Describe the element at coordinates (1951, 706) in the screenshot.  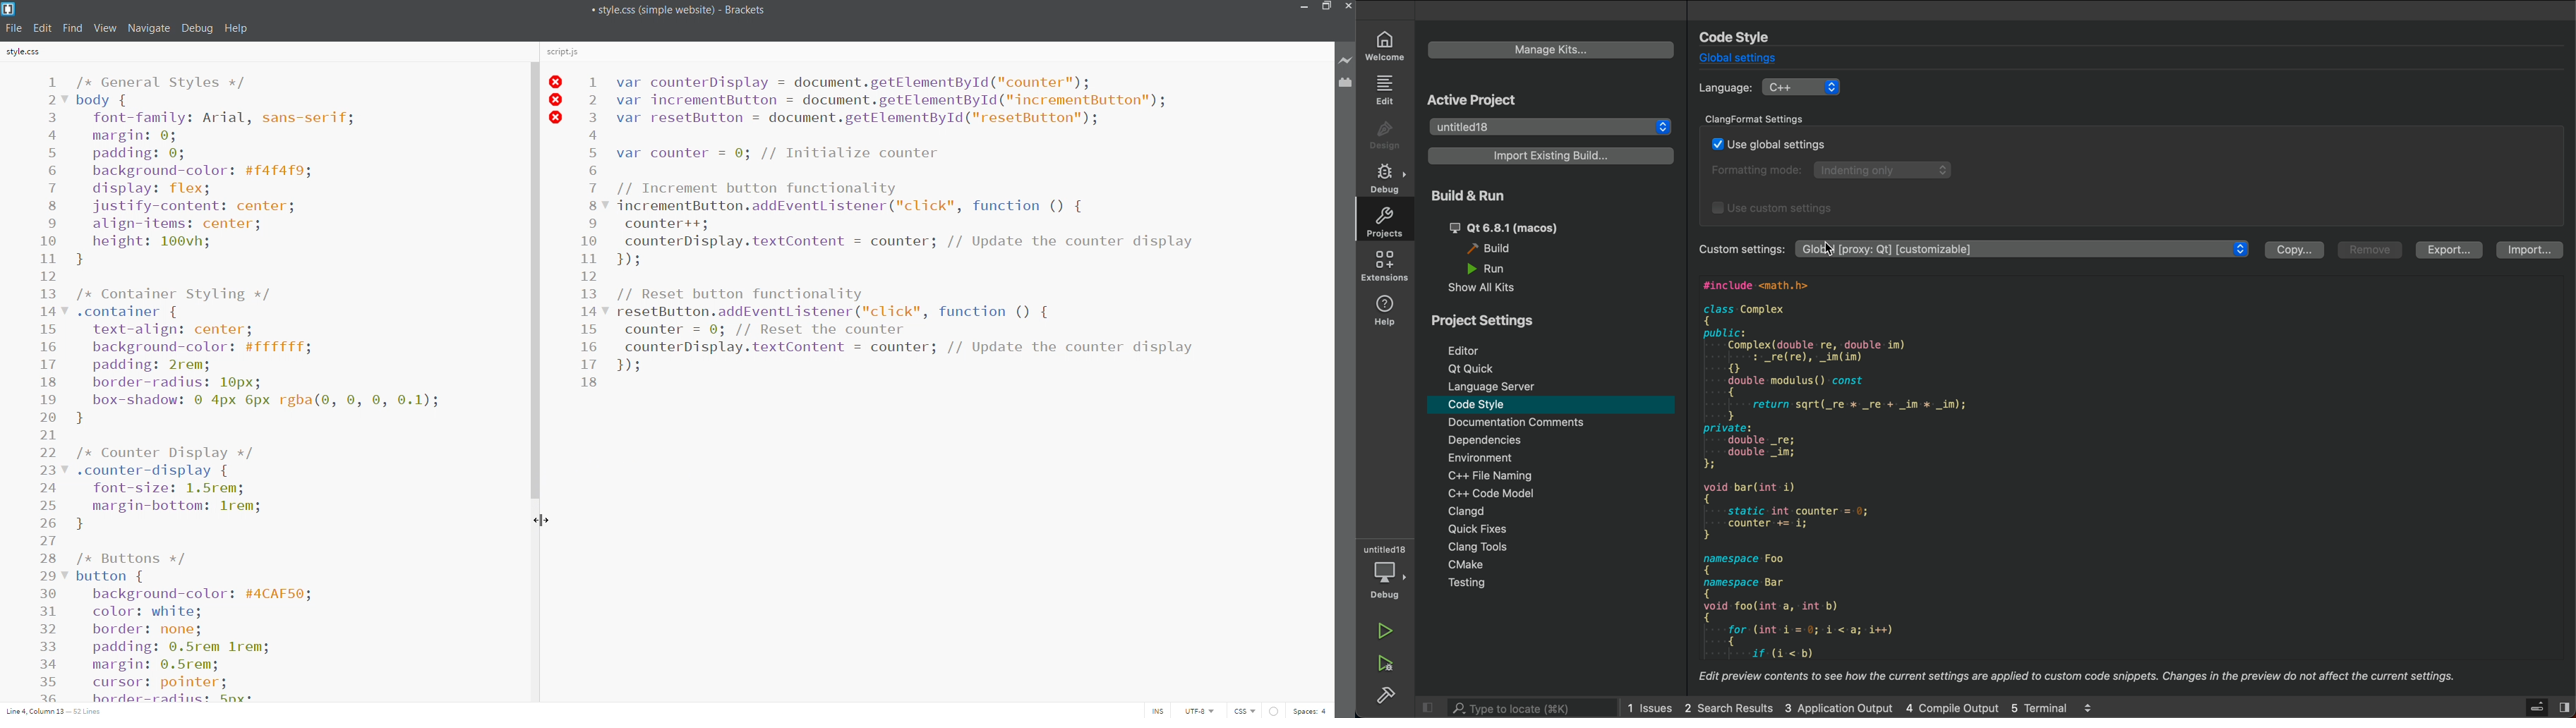
I see `4 Compile Output` at that location.